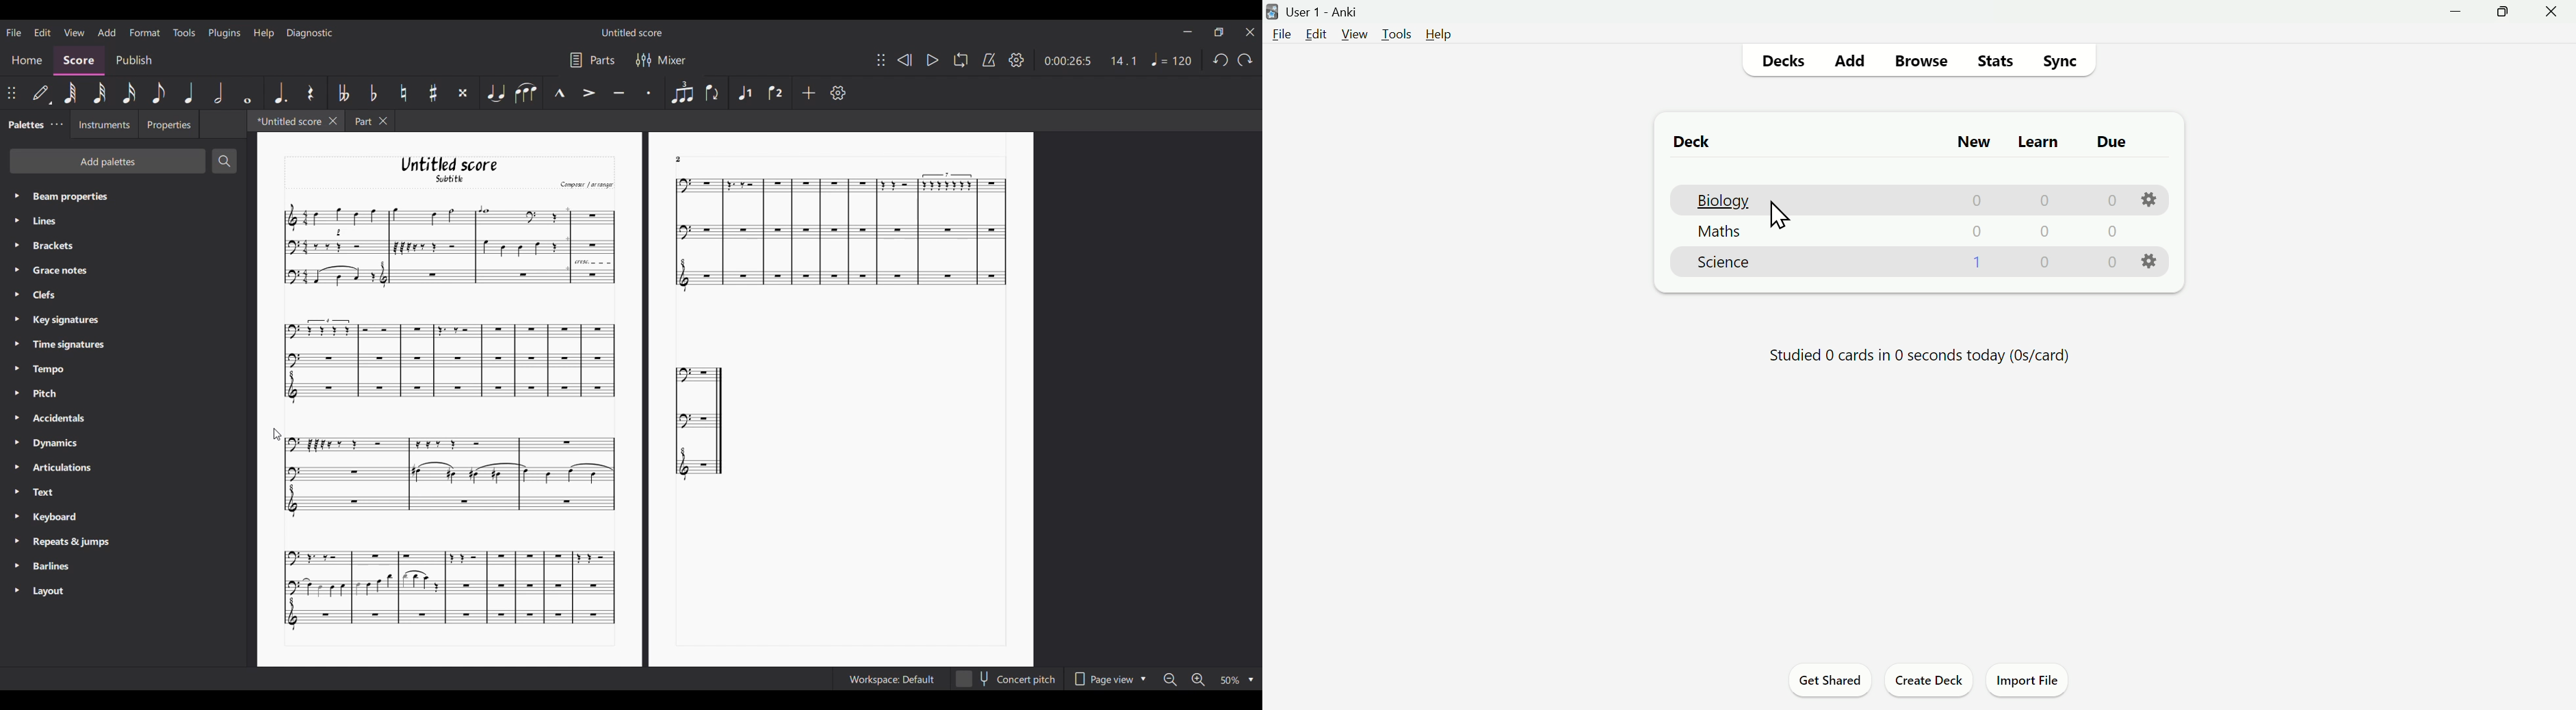 The image size is (2576, 728). What do you see at coordinates (43, 32) in the screenshot?
I see `Edit menu` at bounding box center [43, 32].